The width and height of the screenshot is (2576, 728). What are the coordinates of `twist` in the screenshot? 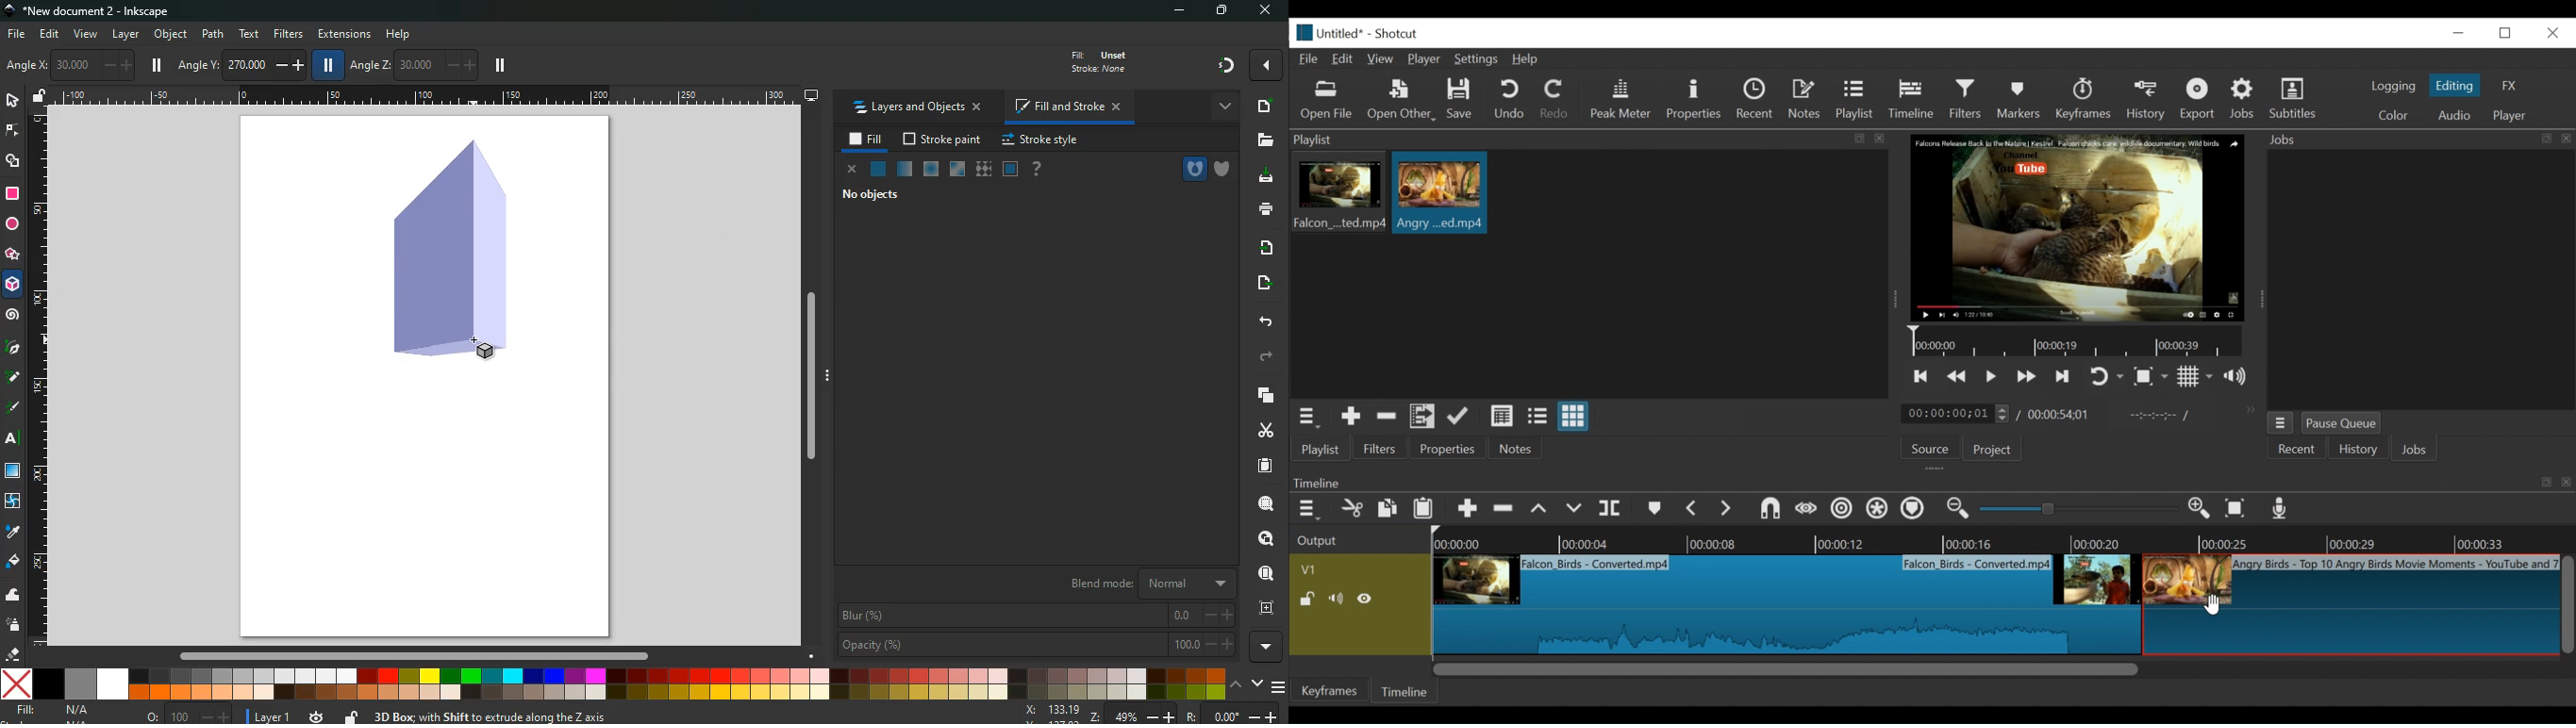 It's located at (12, 502).